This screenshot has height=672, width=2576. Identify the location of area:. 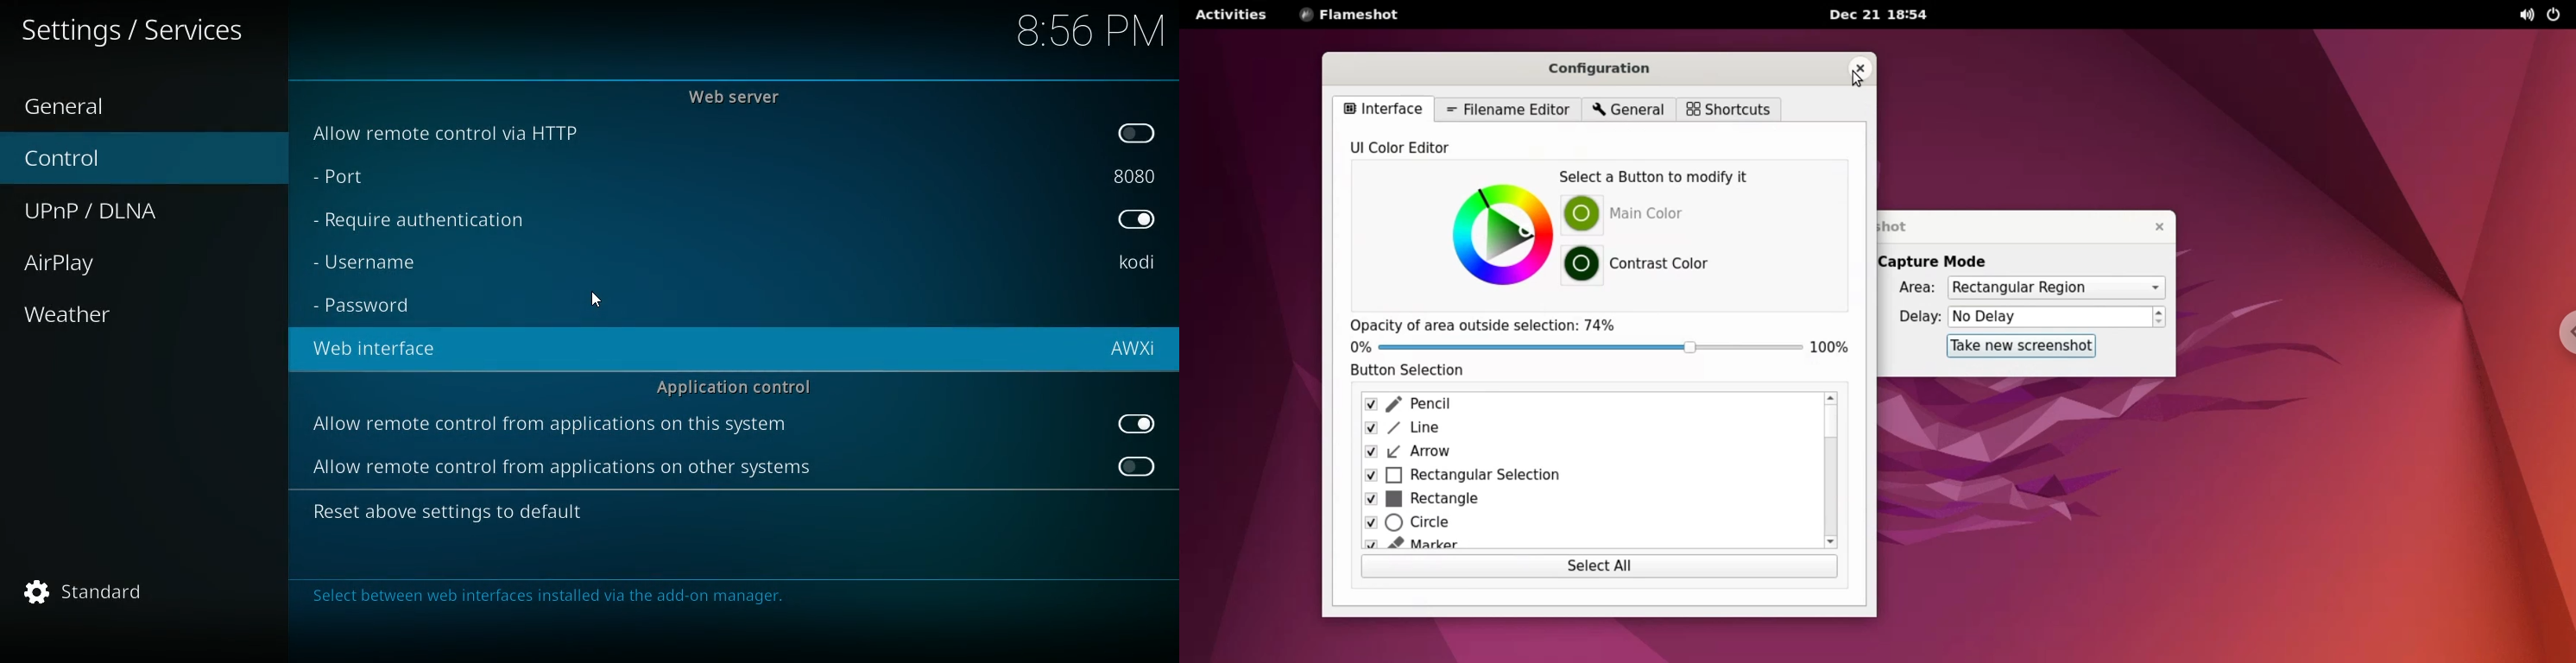
(1914, 289).